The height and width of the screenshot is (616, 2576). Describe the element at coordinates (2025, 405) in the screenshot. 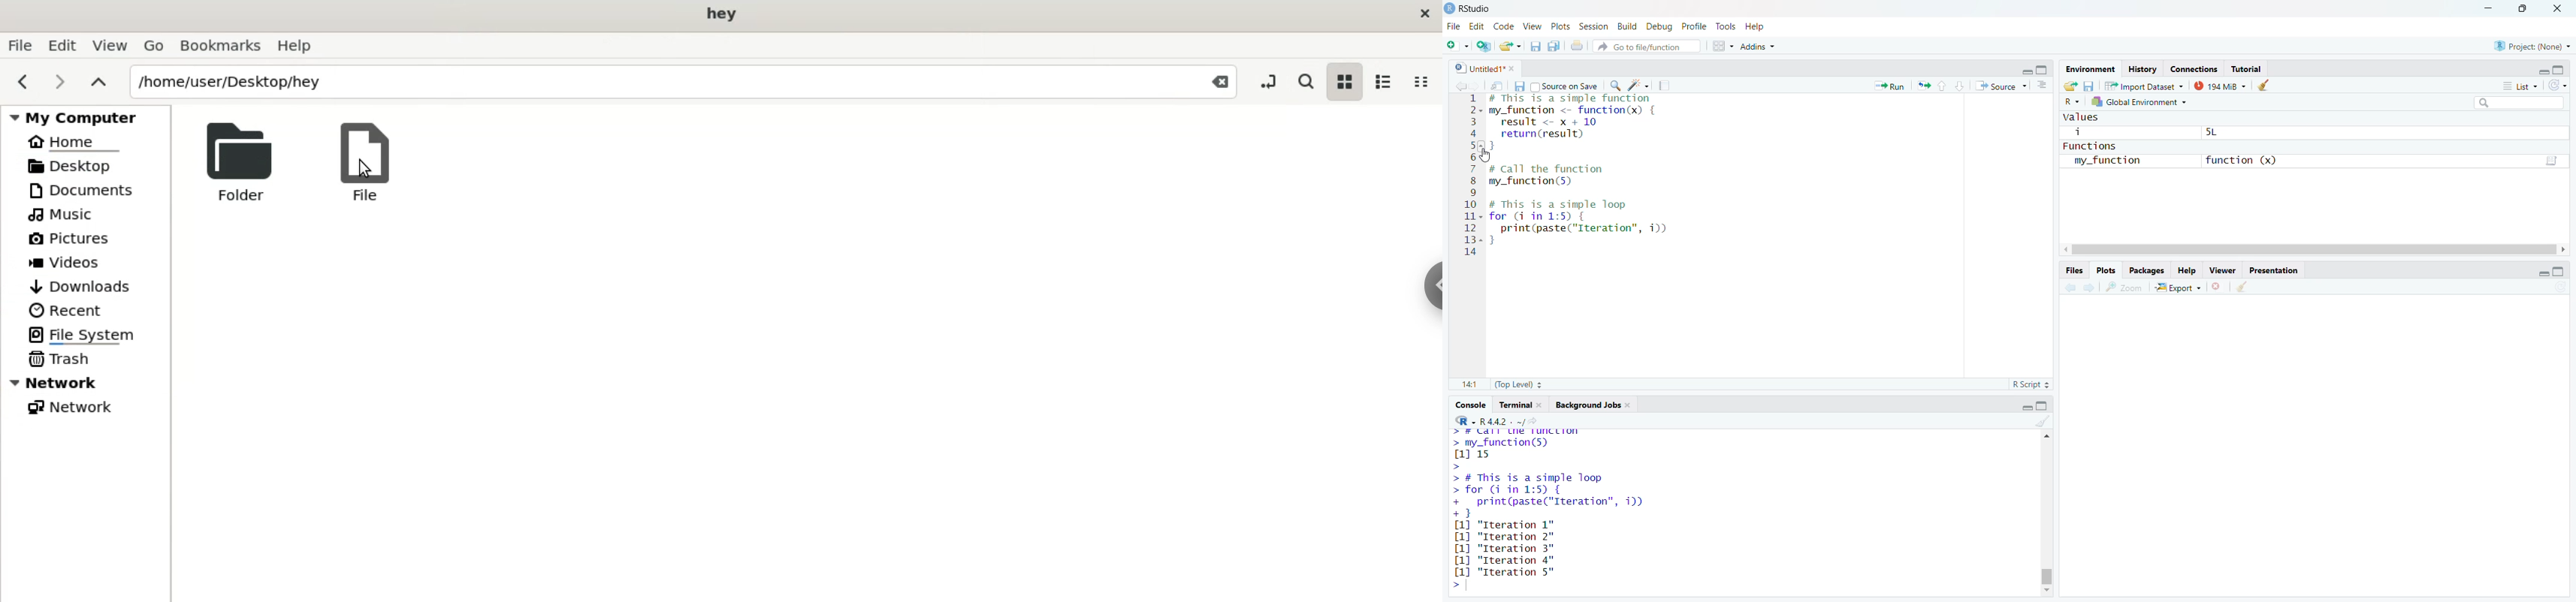

I see `minimize` at that location.